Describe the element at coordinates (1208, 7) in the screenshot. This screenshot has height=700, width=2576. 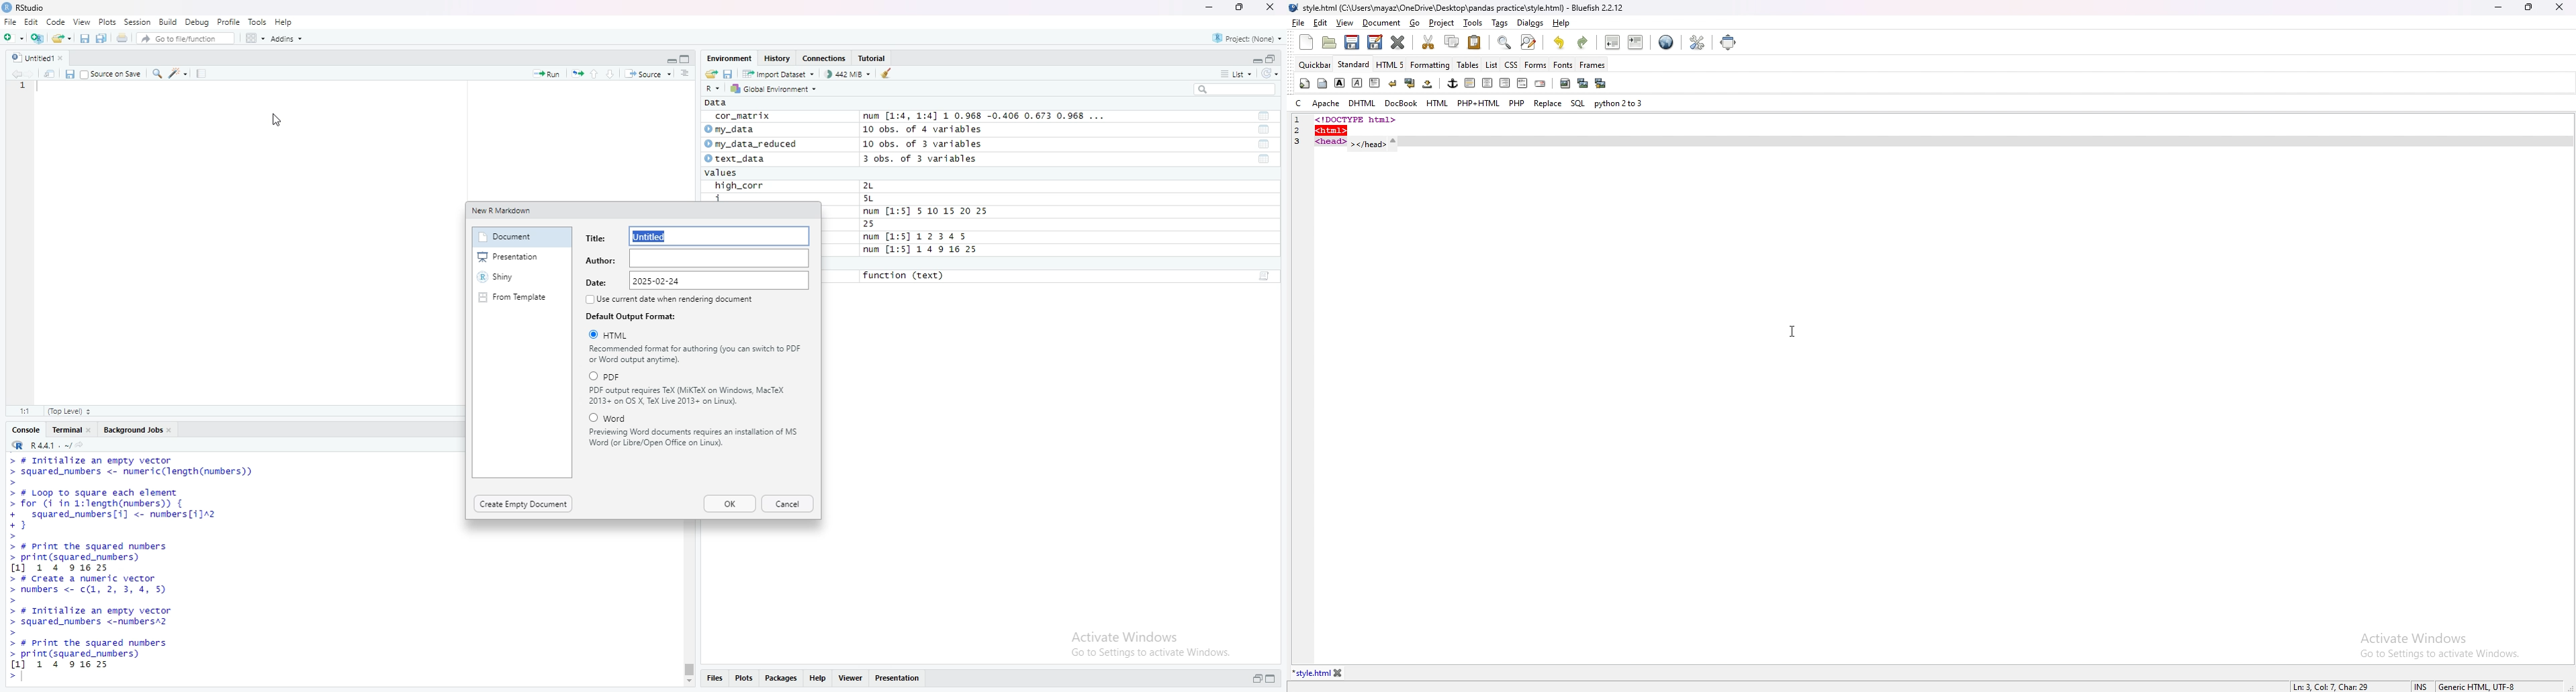
I see `minimize` at that location.